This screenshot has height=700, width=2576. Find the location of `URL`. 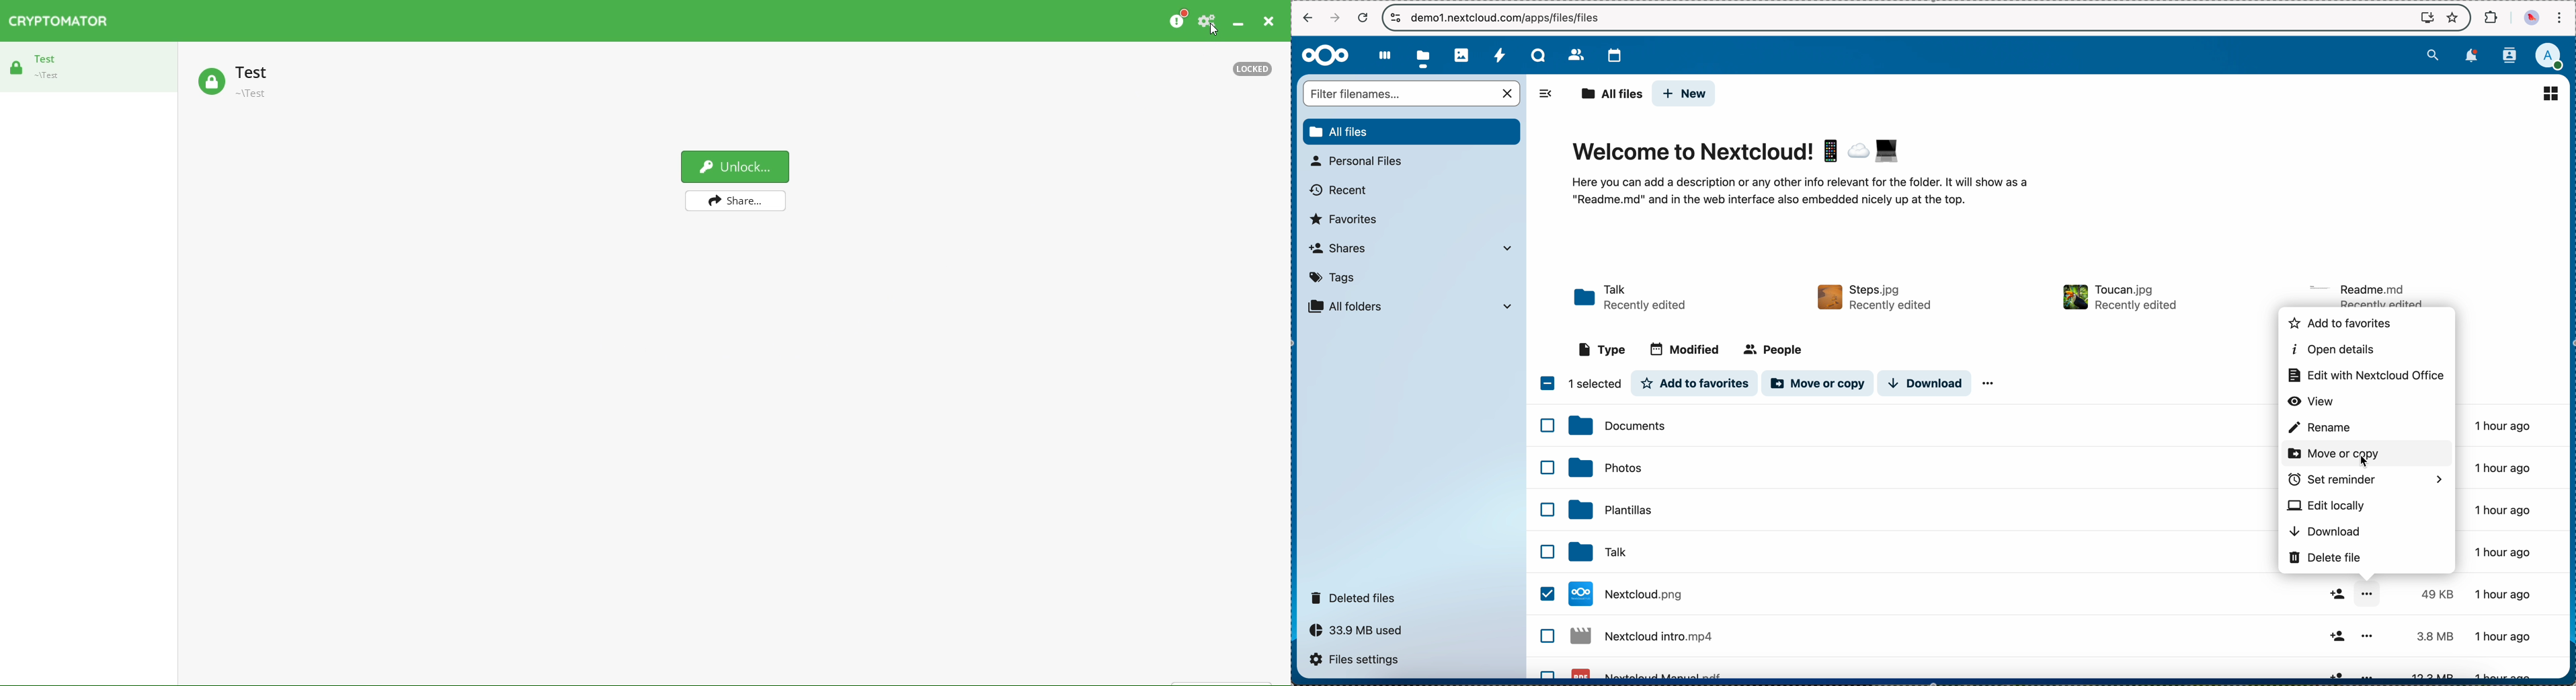

URL is located at coordinates (1508, 17).